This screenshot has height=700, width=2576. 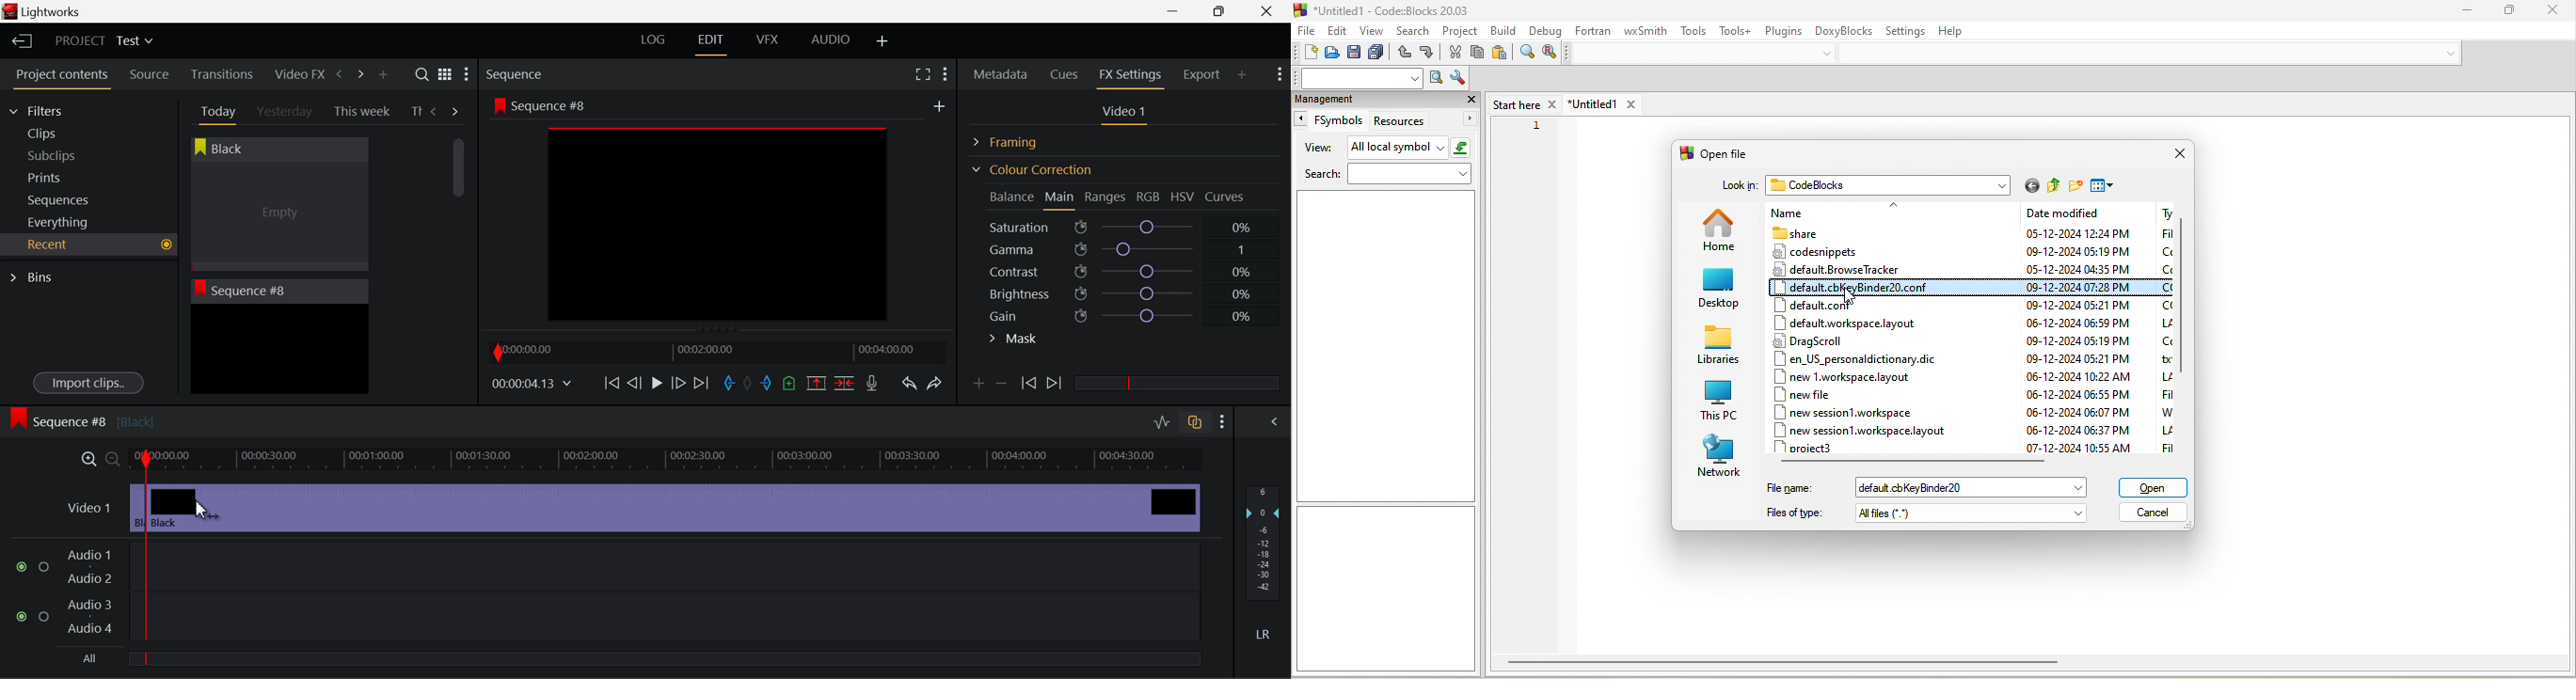 I want to click on Toggle audio track sync, so click(x=1196, y=421).